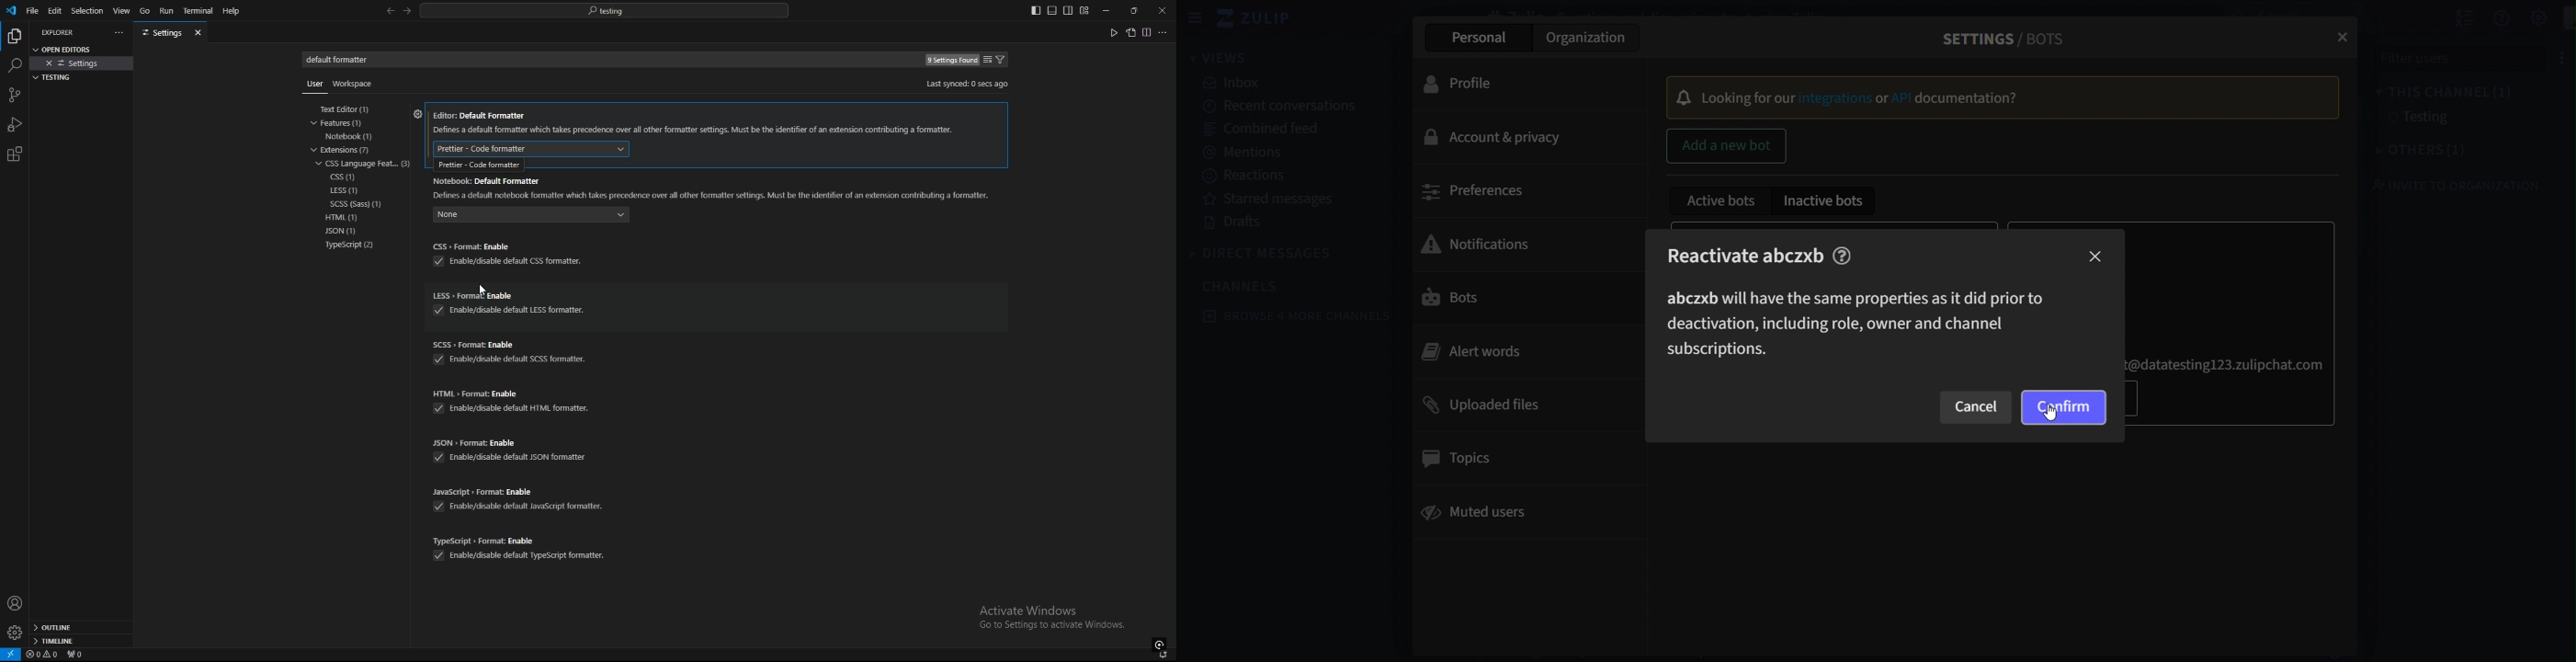 This screenshot has height=672, width=2576. I want to click on back, so click(390, 11).